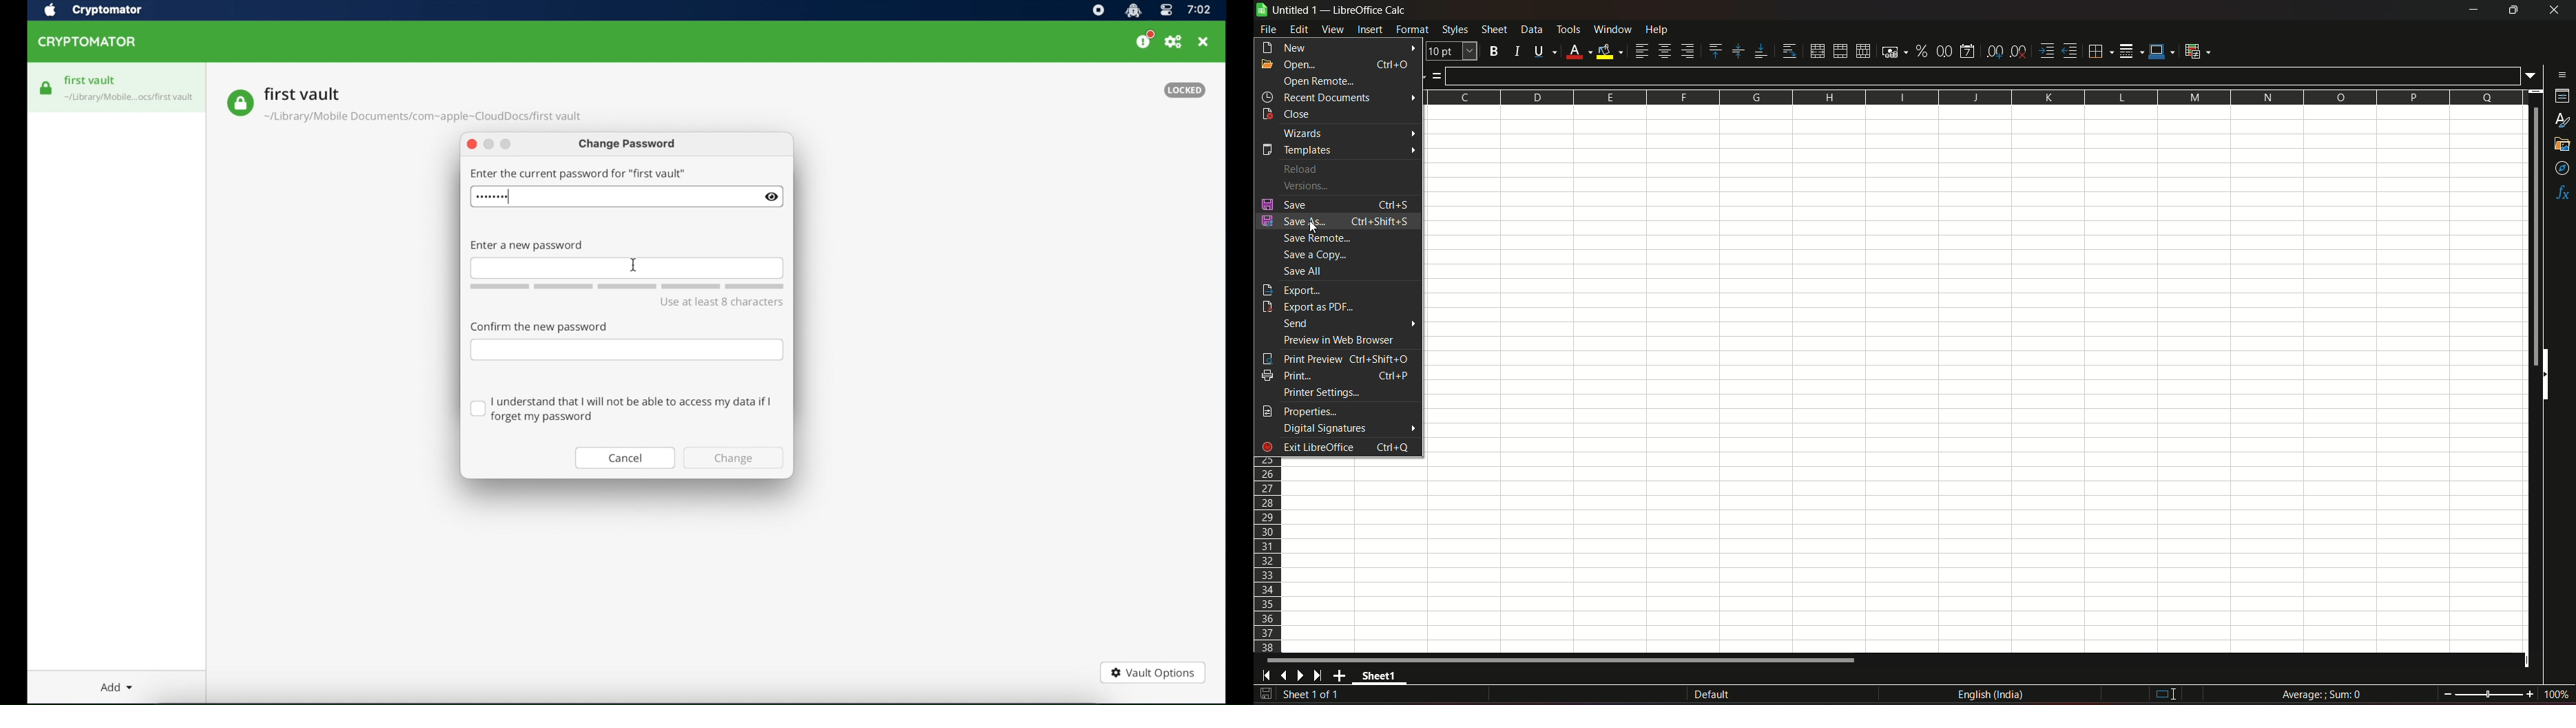 The width and height of the screenshot is (2576, 728). Describe the element at coordinates (2548, 377) in the screenshot. I see `hide` at that location.